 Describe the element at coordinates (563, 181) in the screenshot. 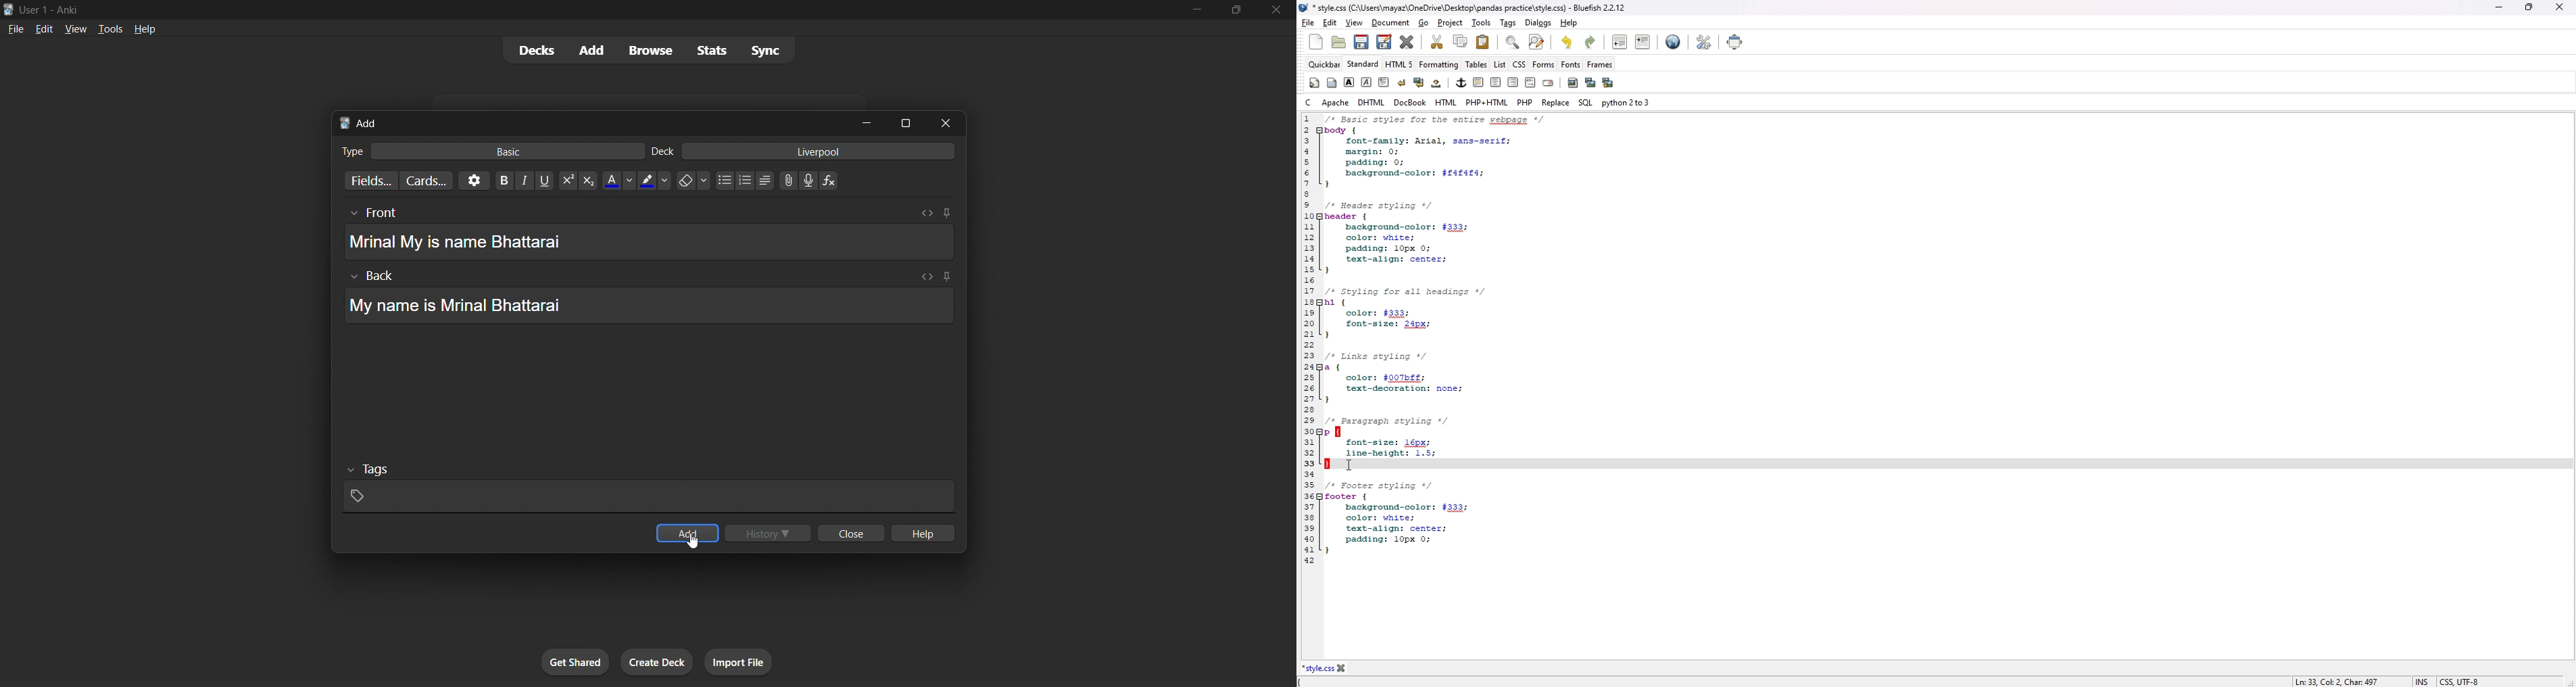

I see `super script` at that location.